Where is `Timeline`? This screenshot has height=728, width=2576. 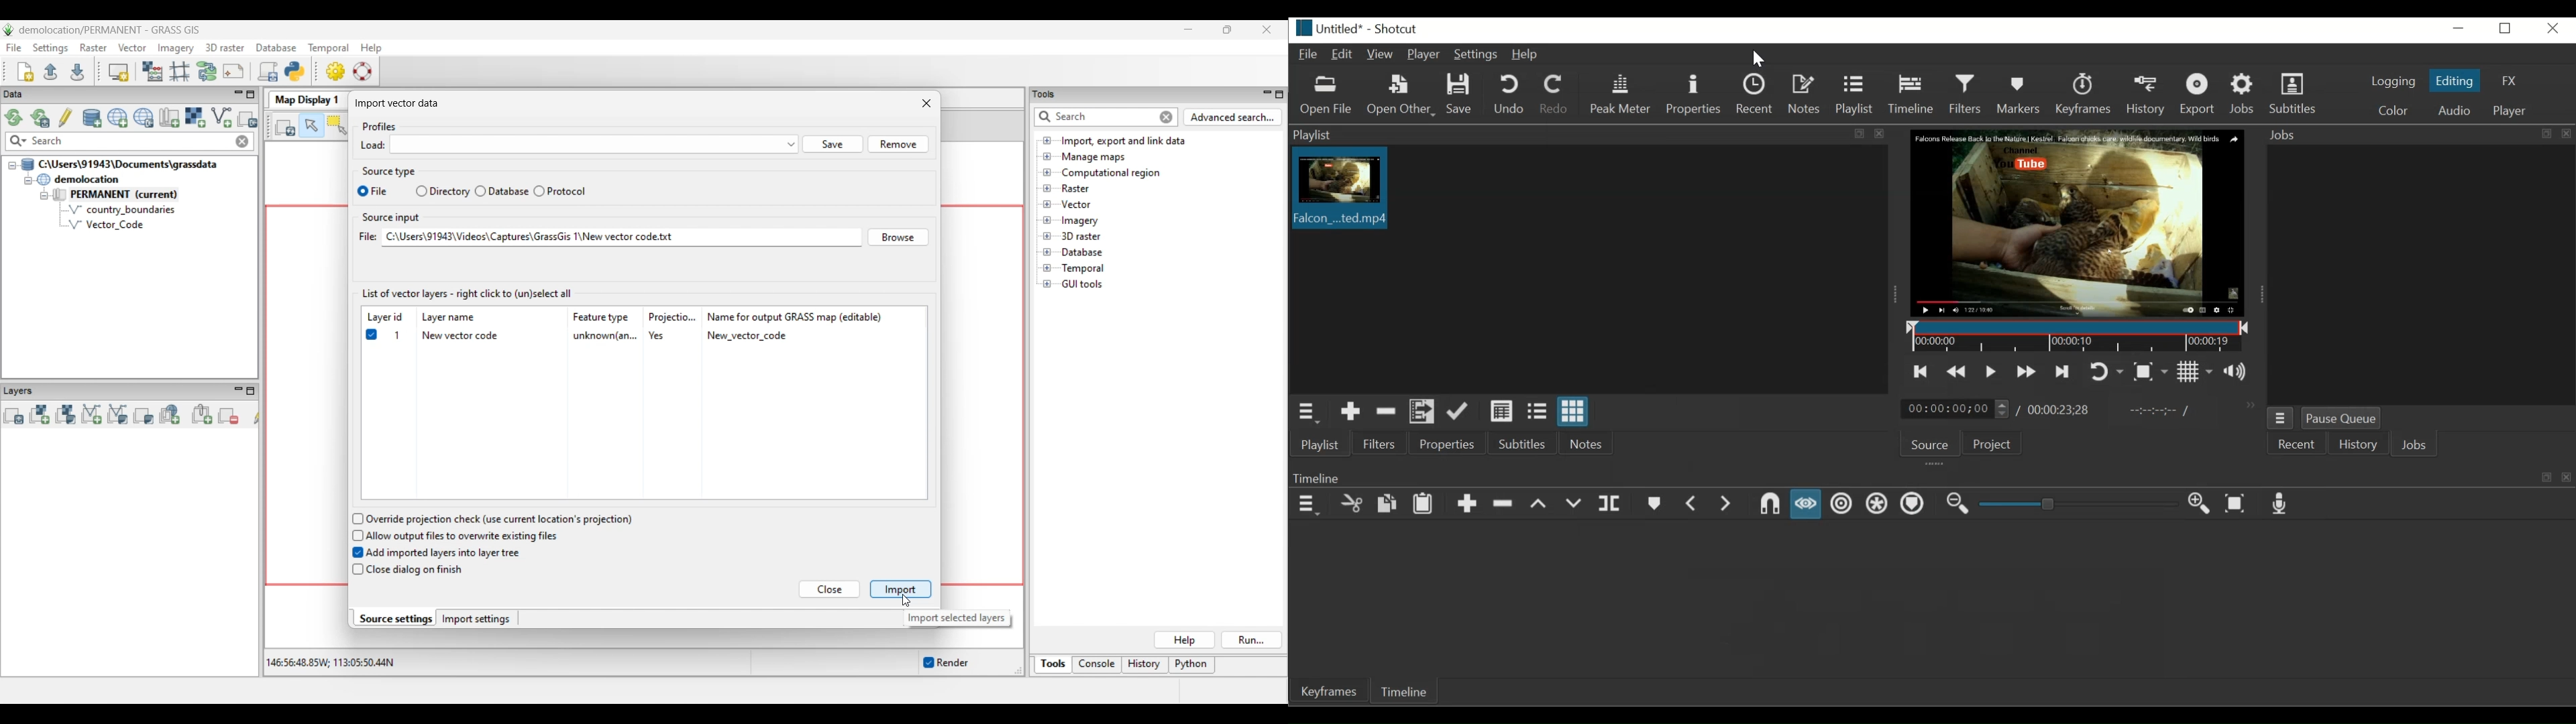 Timeline is located at coordinates (1915, 94).